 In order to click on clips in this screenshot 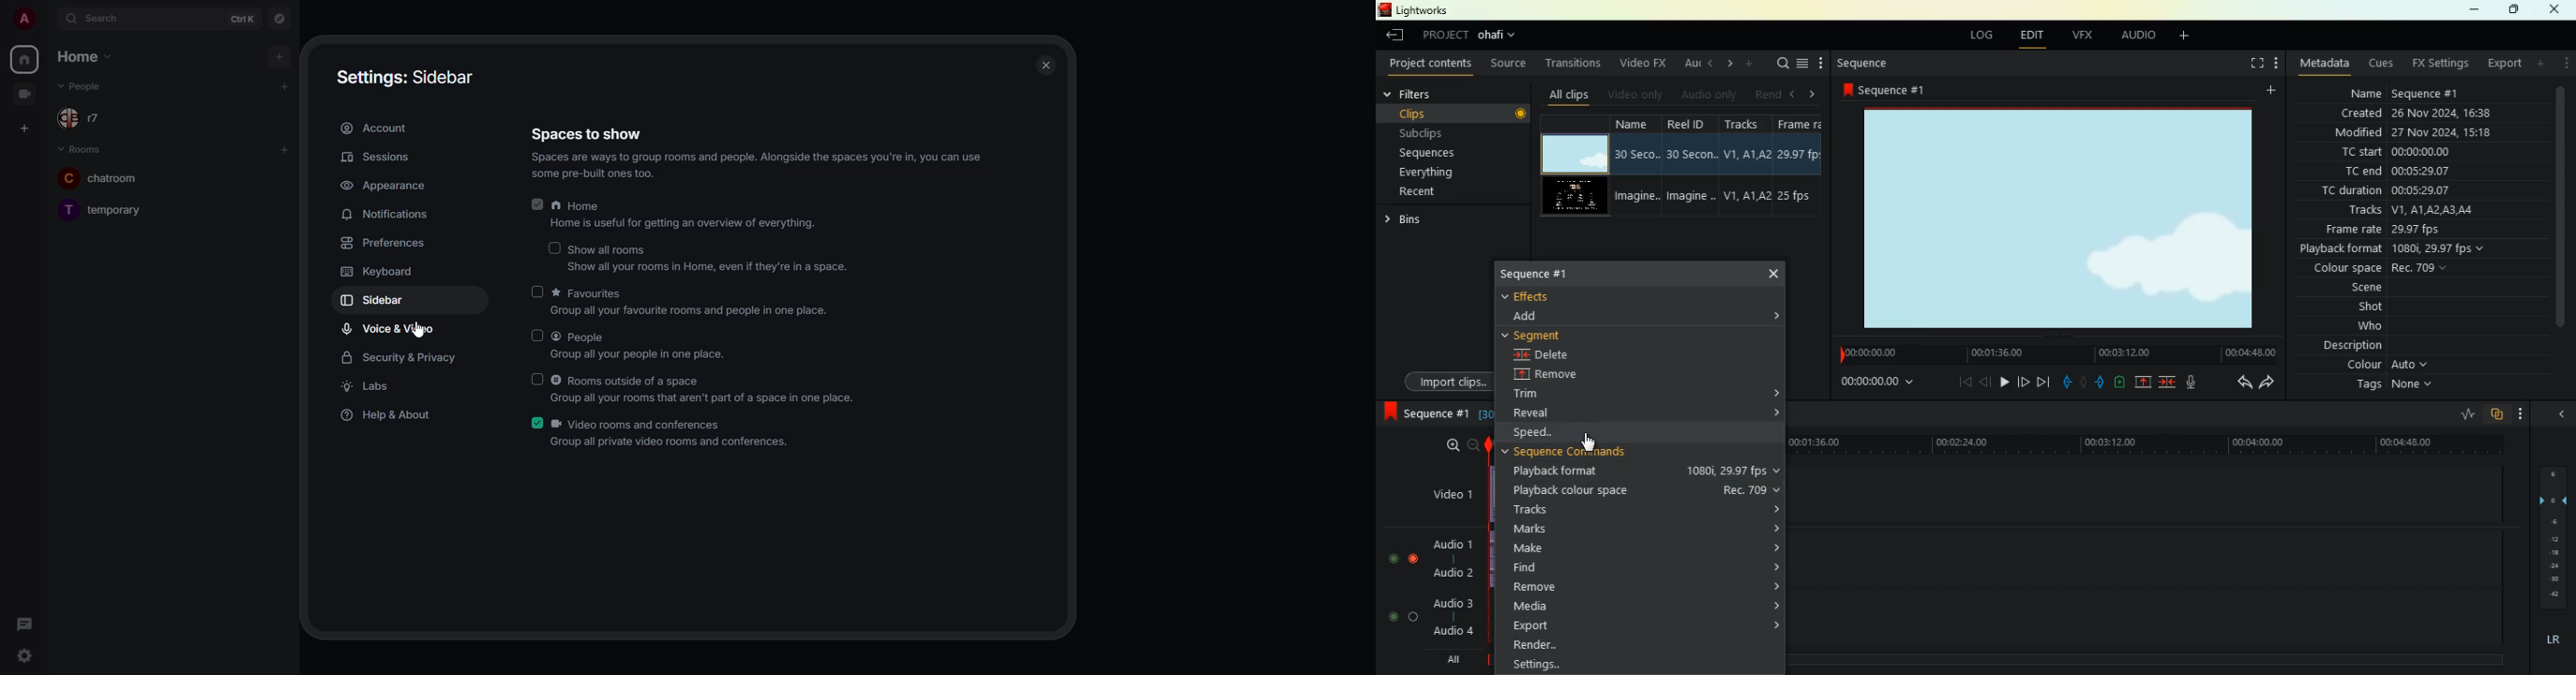, I will do `click(1435, 113)`.